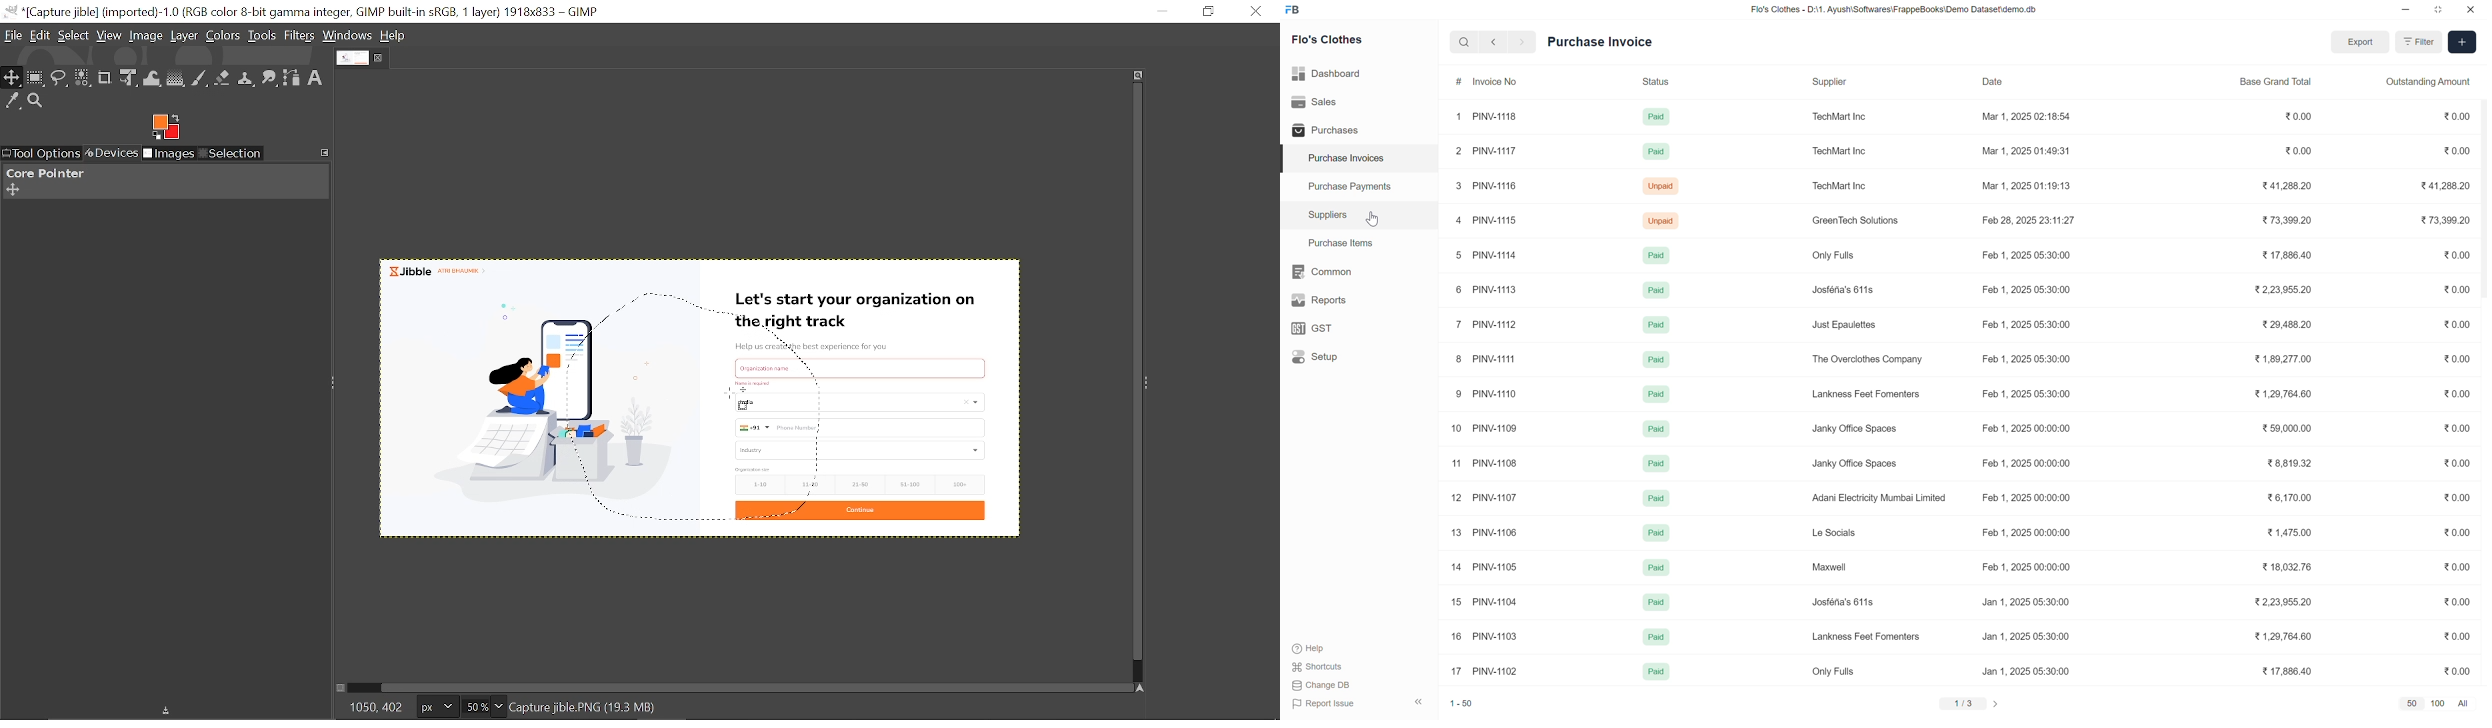  Describe the element at coordinates (1847, 324) in the screenshot. I see `Just Epaulettes` at that location.